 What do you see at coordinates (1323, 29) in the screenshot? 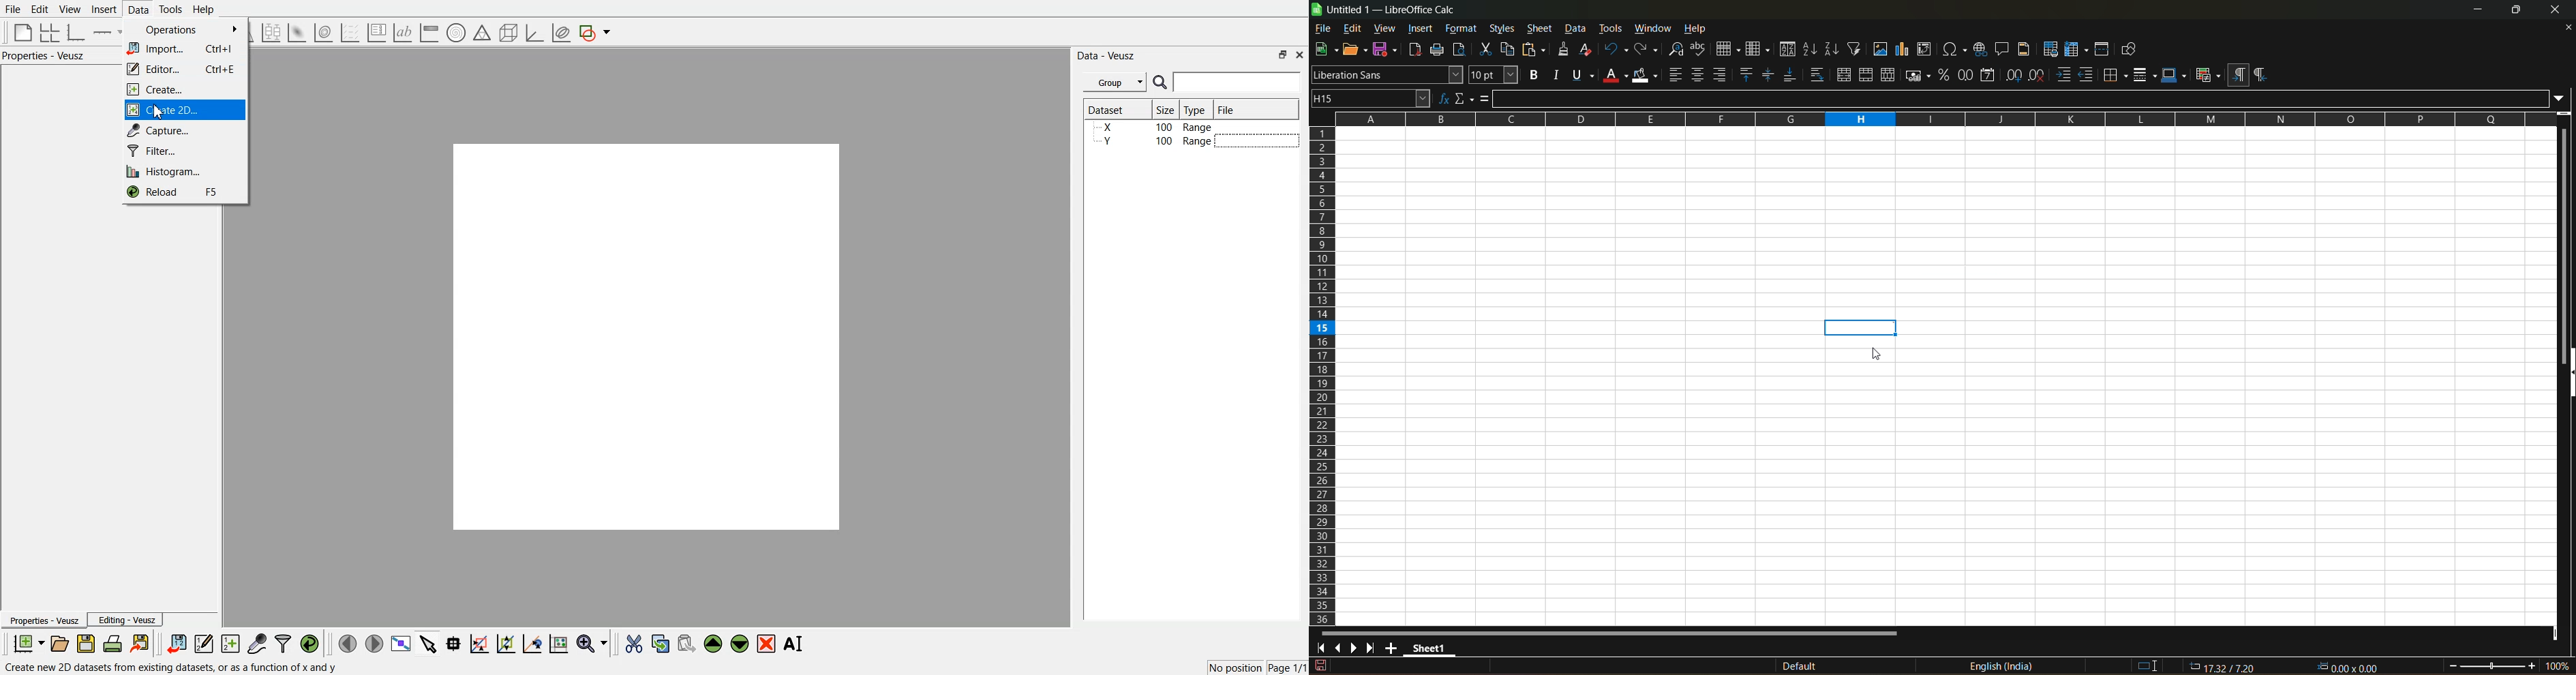
I see `file` at bounding box center [1323, 29].